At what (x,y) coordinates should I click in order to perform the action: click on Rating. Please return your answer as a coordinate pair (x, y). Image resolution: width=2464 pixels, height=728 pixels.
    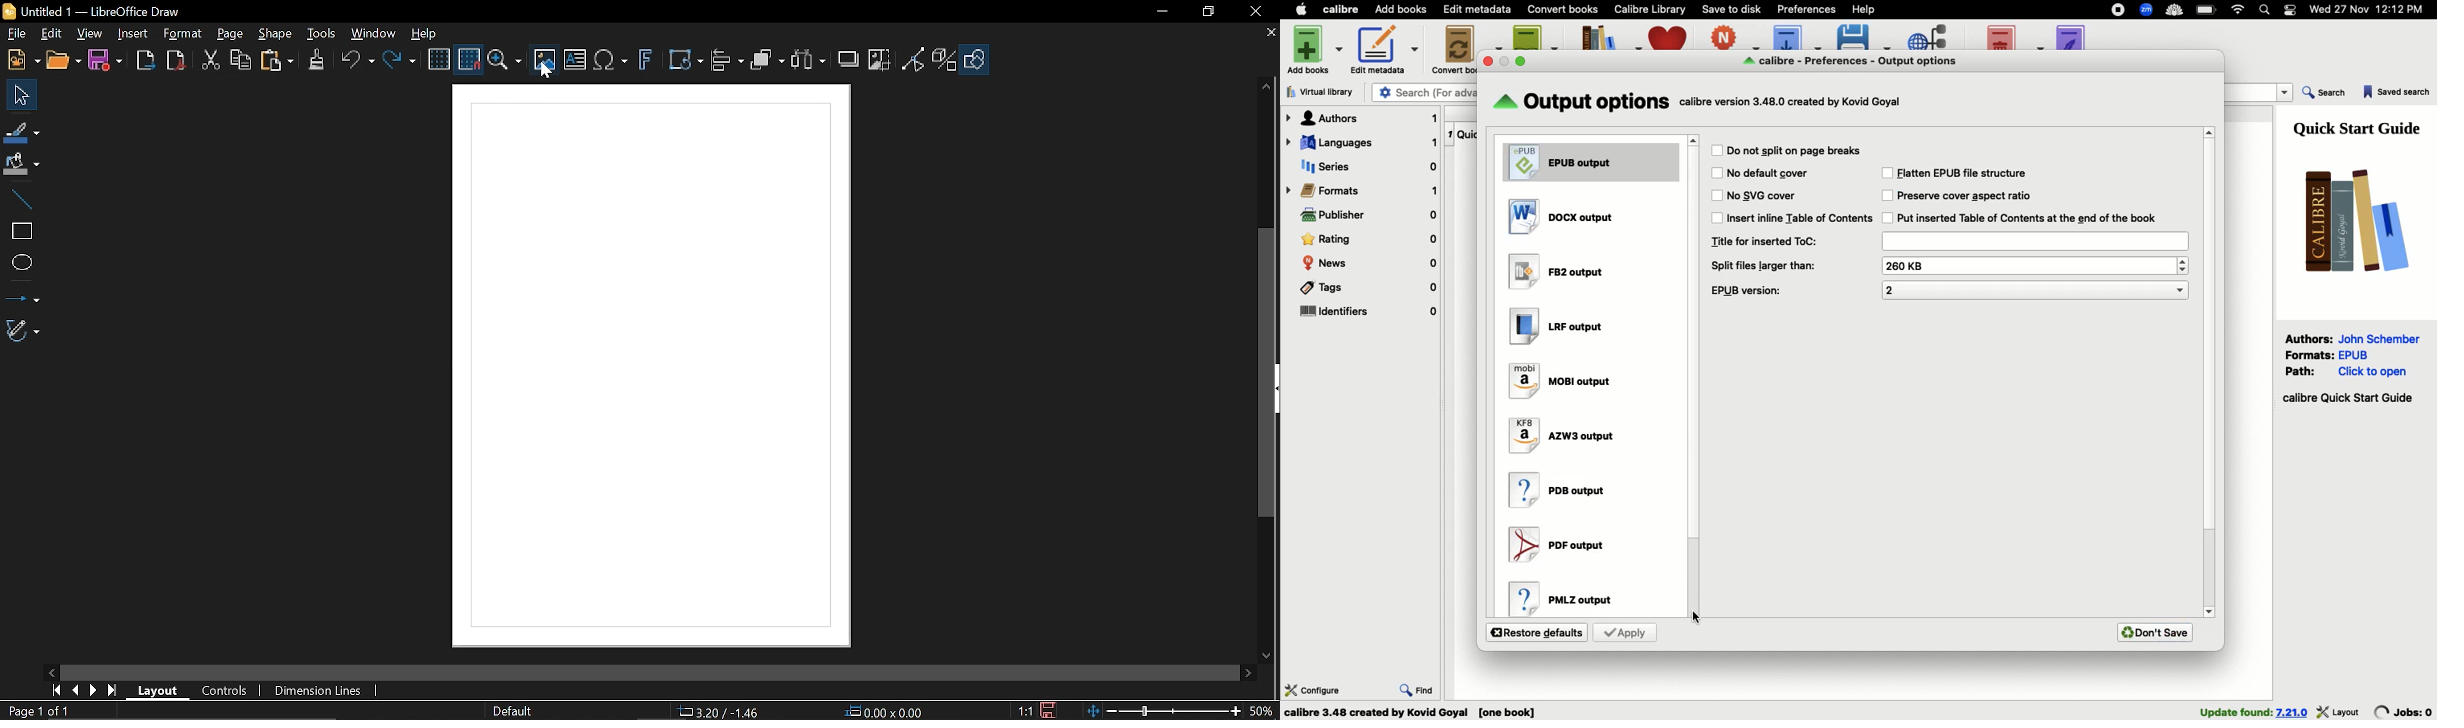
    Looking at the image, I should click on (1369, 239).